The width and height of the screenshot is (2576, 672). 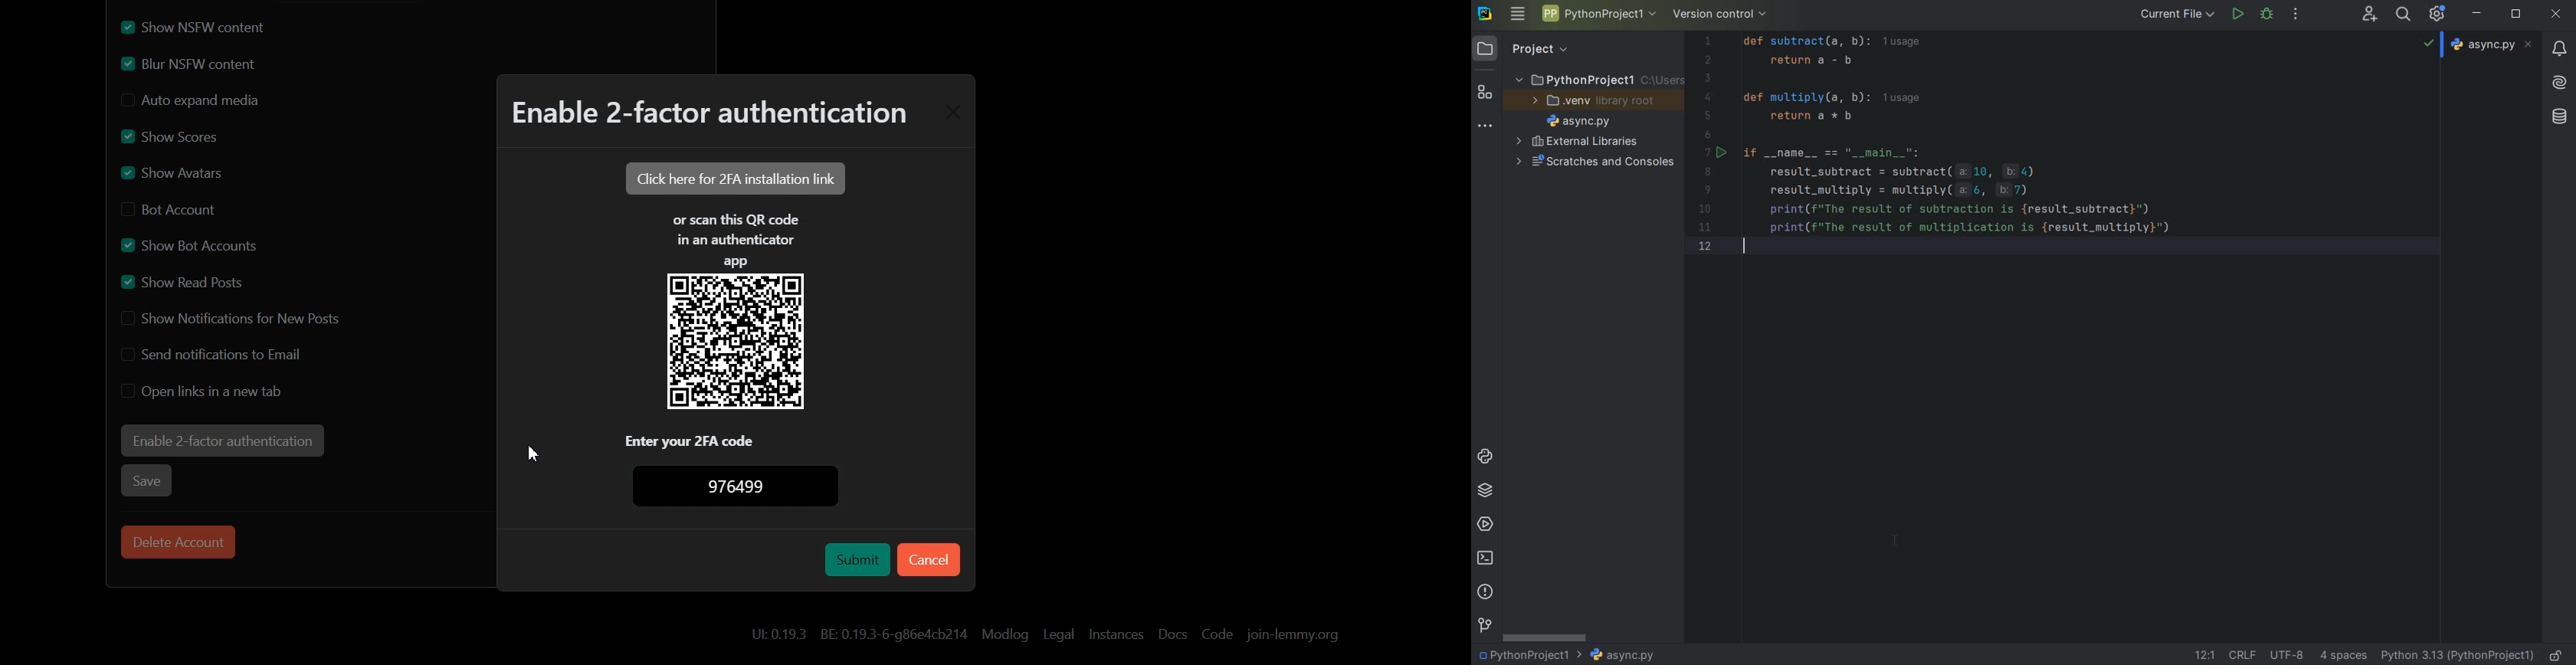 What do you see at coordinates (1485, 623) in the screenshot?
I see `version control` at bounding box center [1485, 623].